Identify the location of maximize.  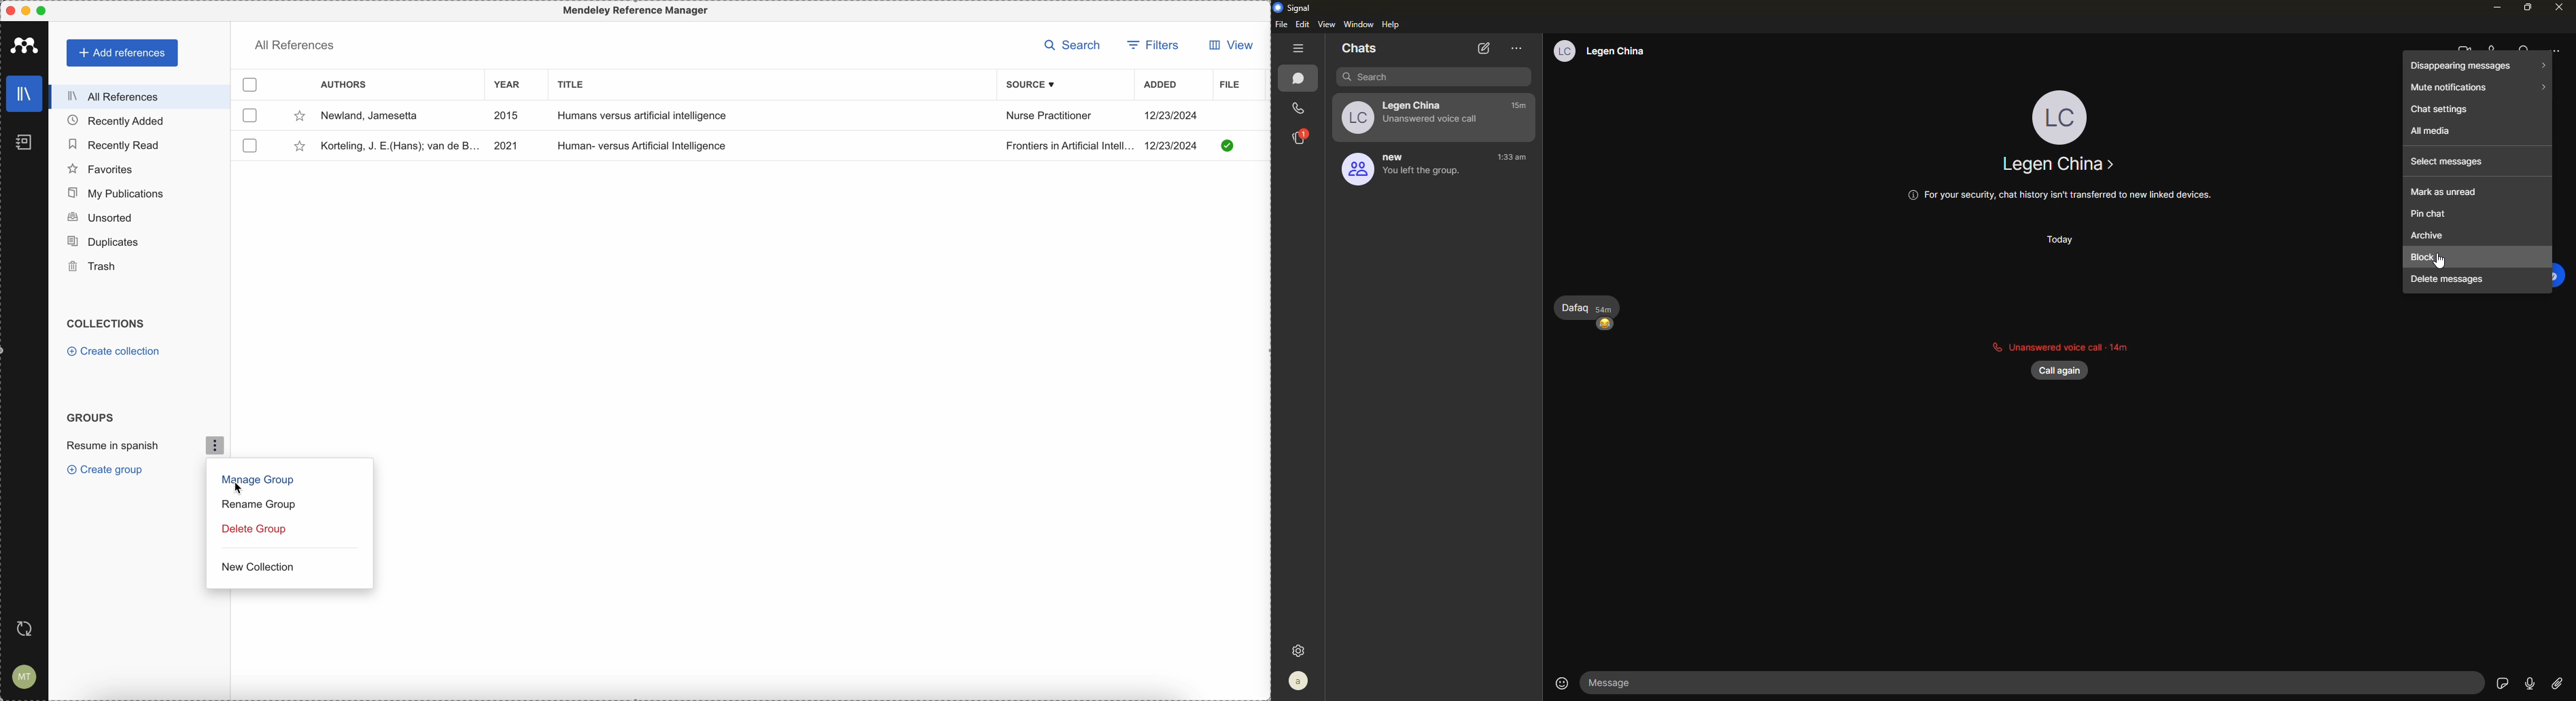
(45, 10).